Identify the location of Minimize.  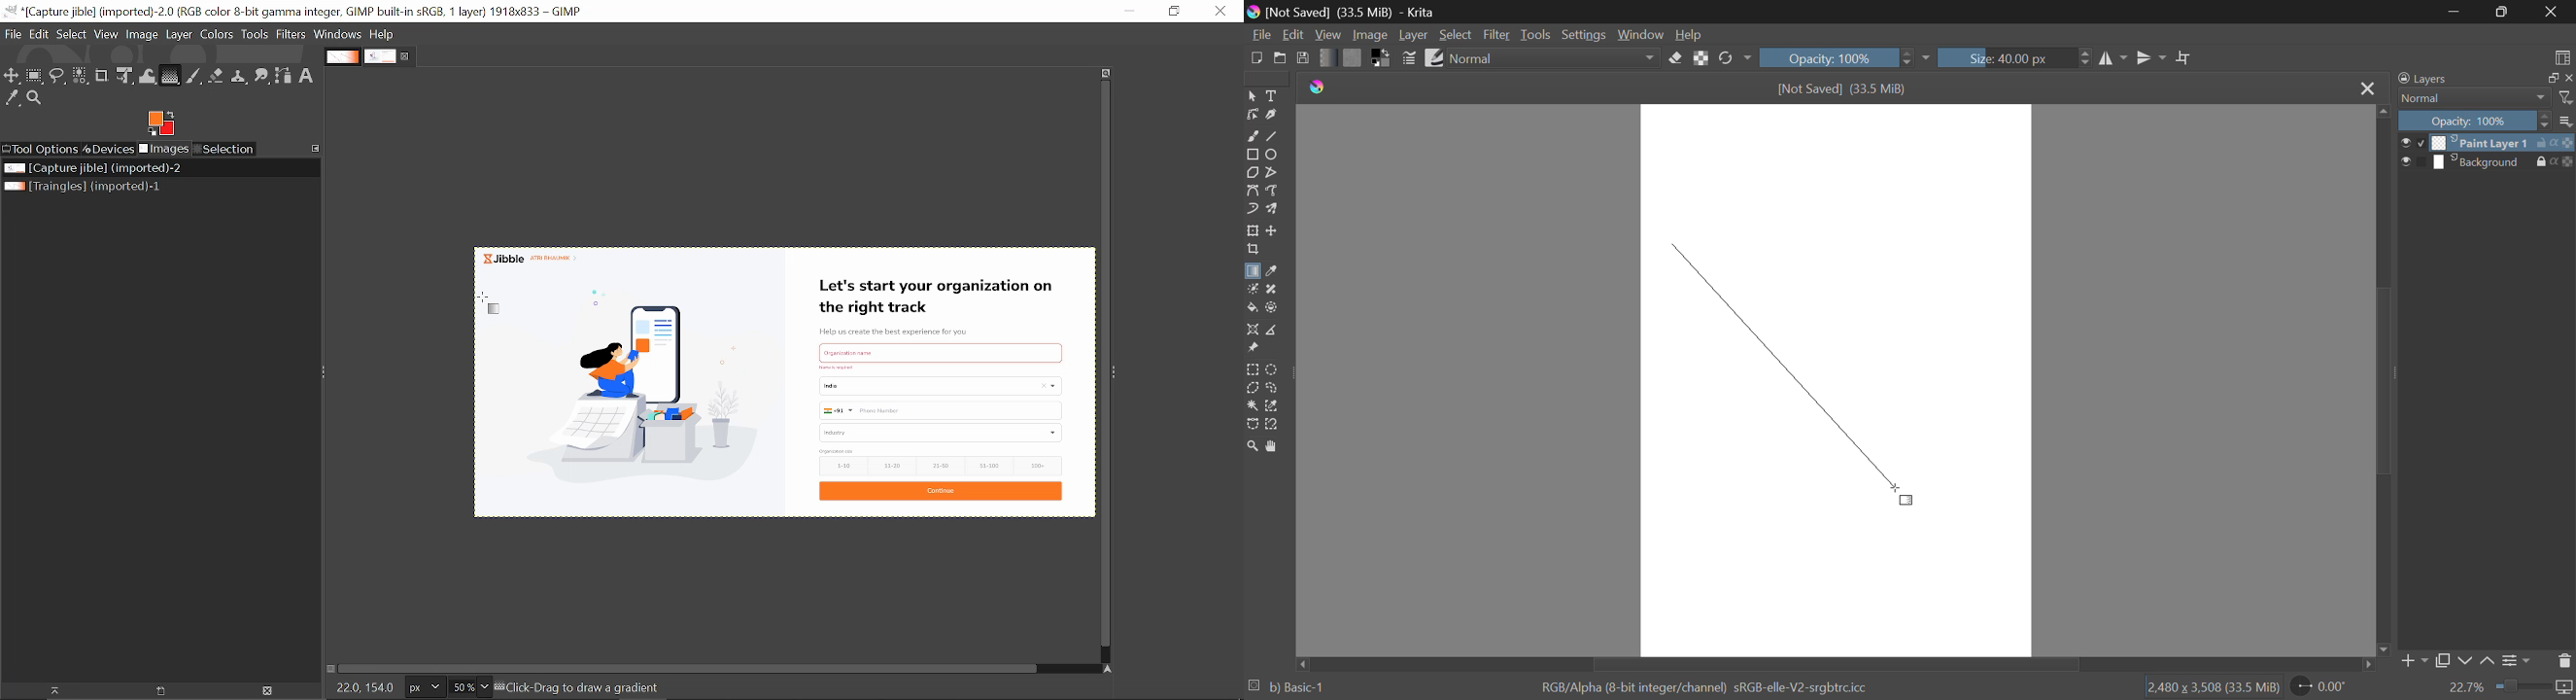
(2504, 13).